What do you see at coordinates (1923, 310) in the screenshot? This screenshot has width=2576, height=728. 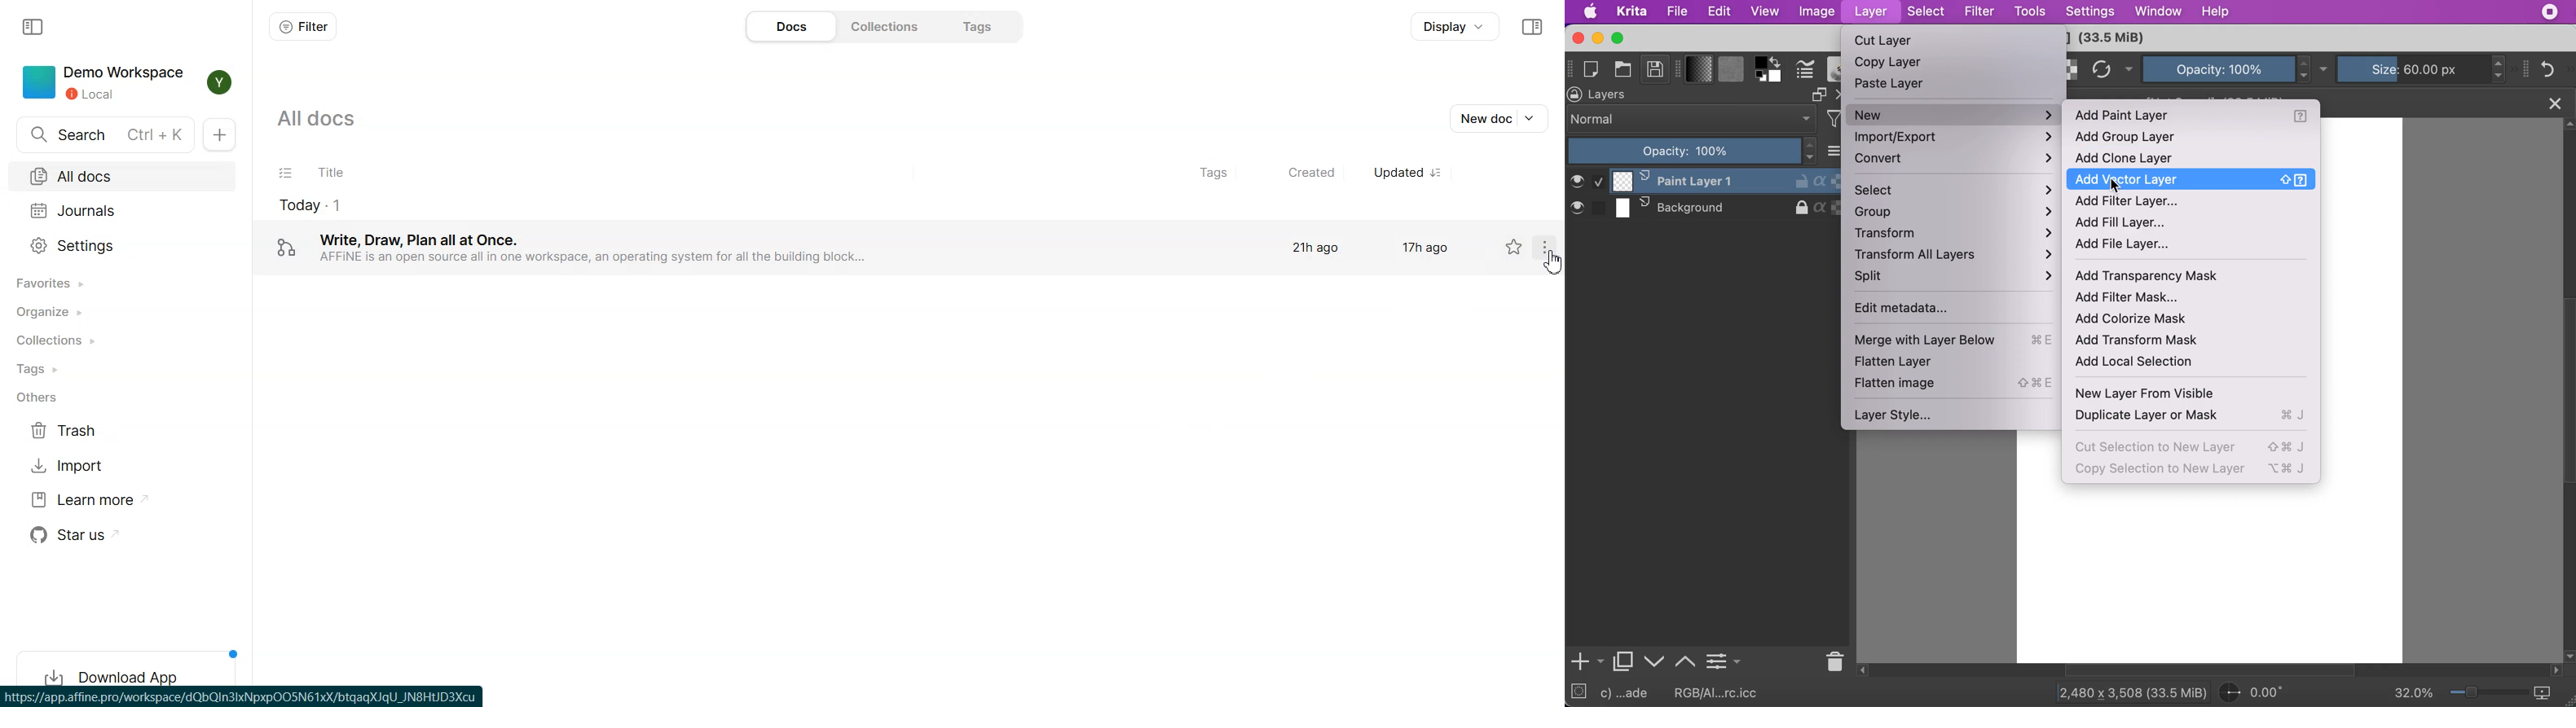 I see `edit metadata` at bounding box center [1923, 310].